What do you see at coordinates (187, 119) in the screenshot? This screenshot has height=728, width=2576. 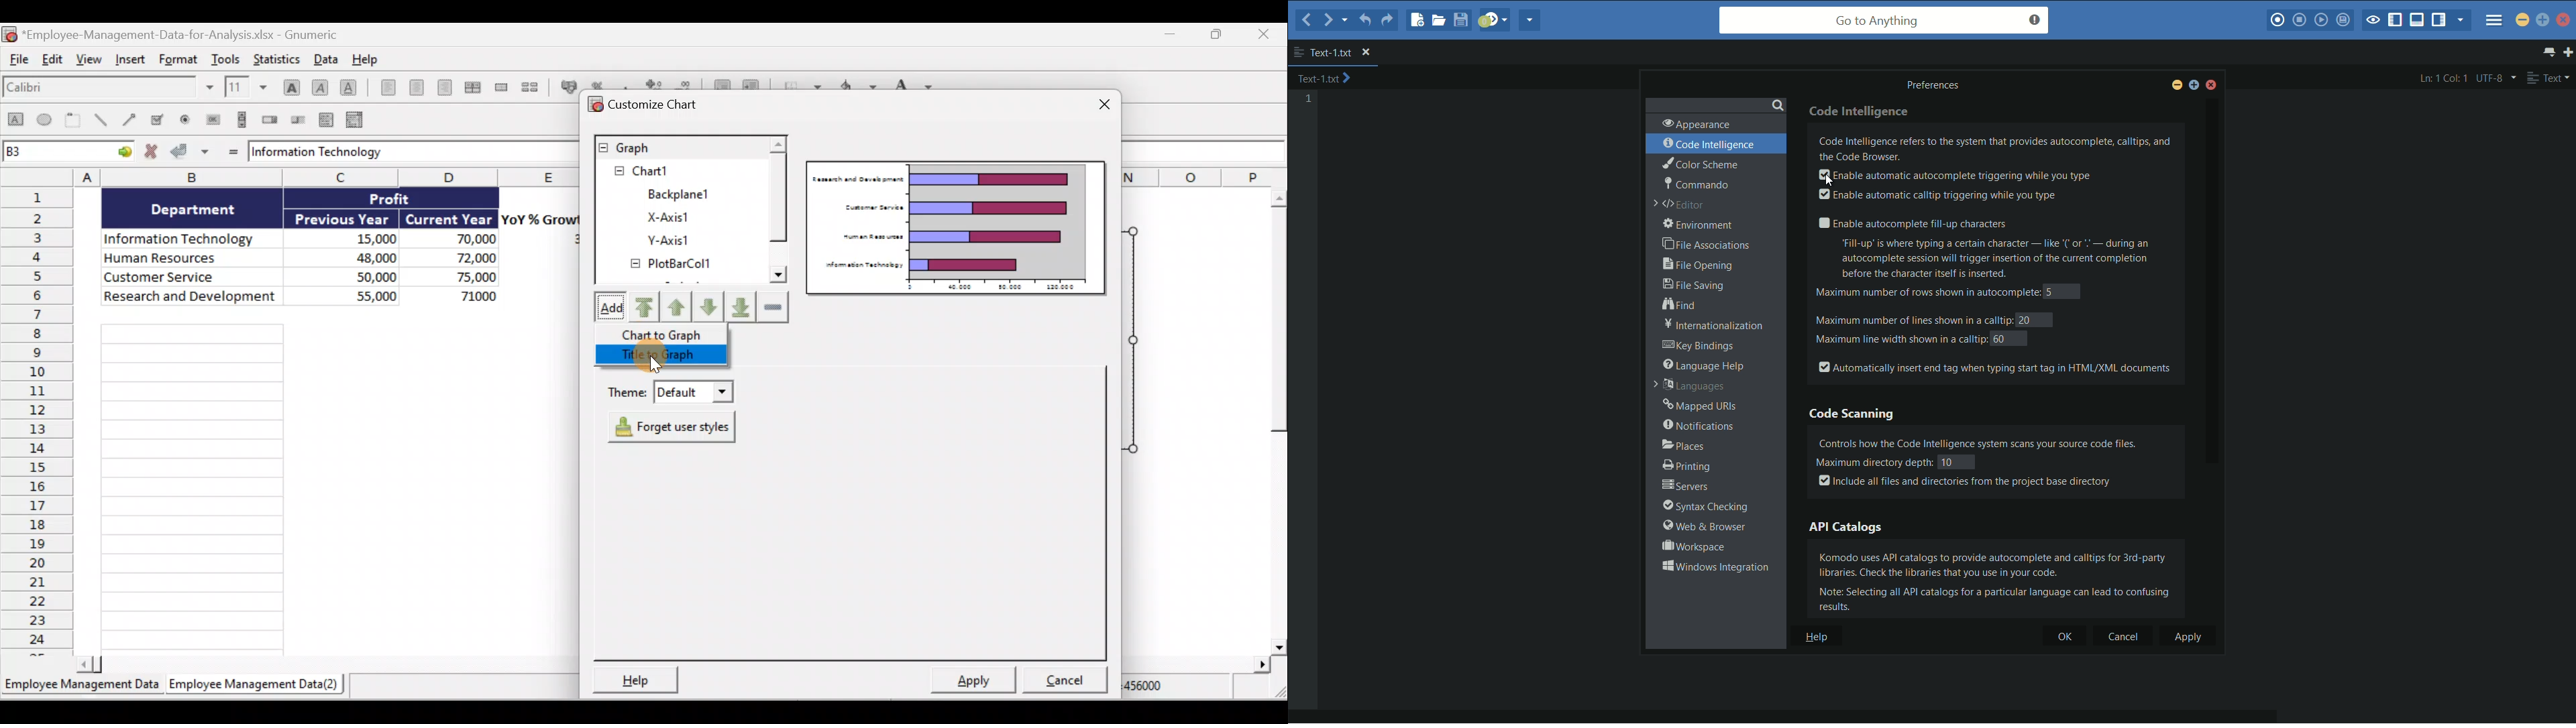 I see `Create a radio button` at bounding box center [187, 119].